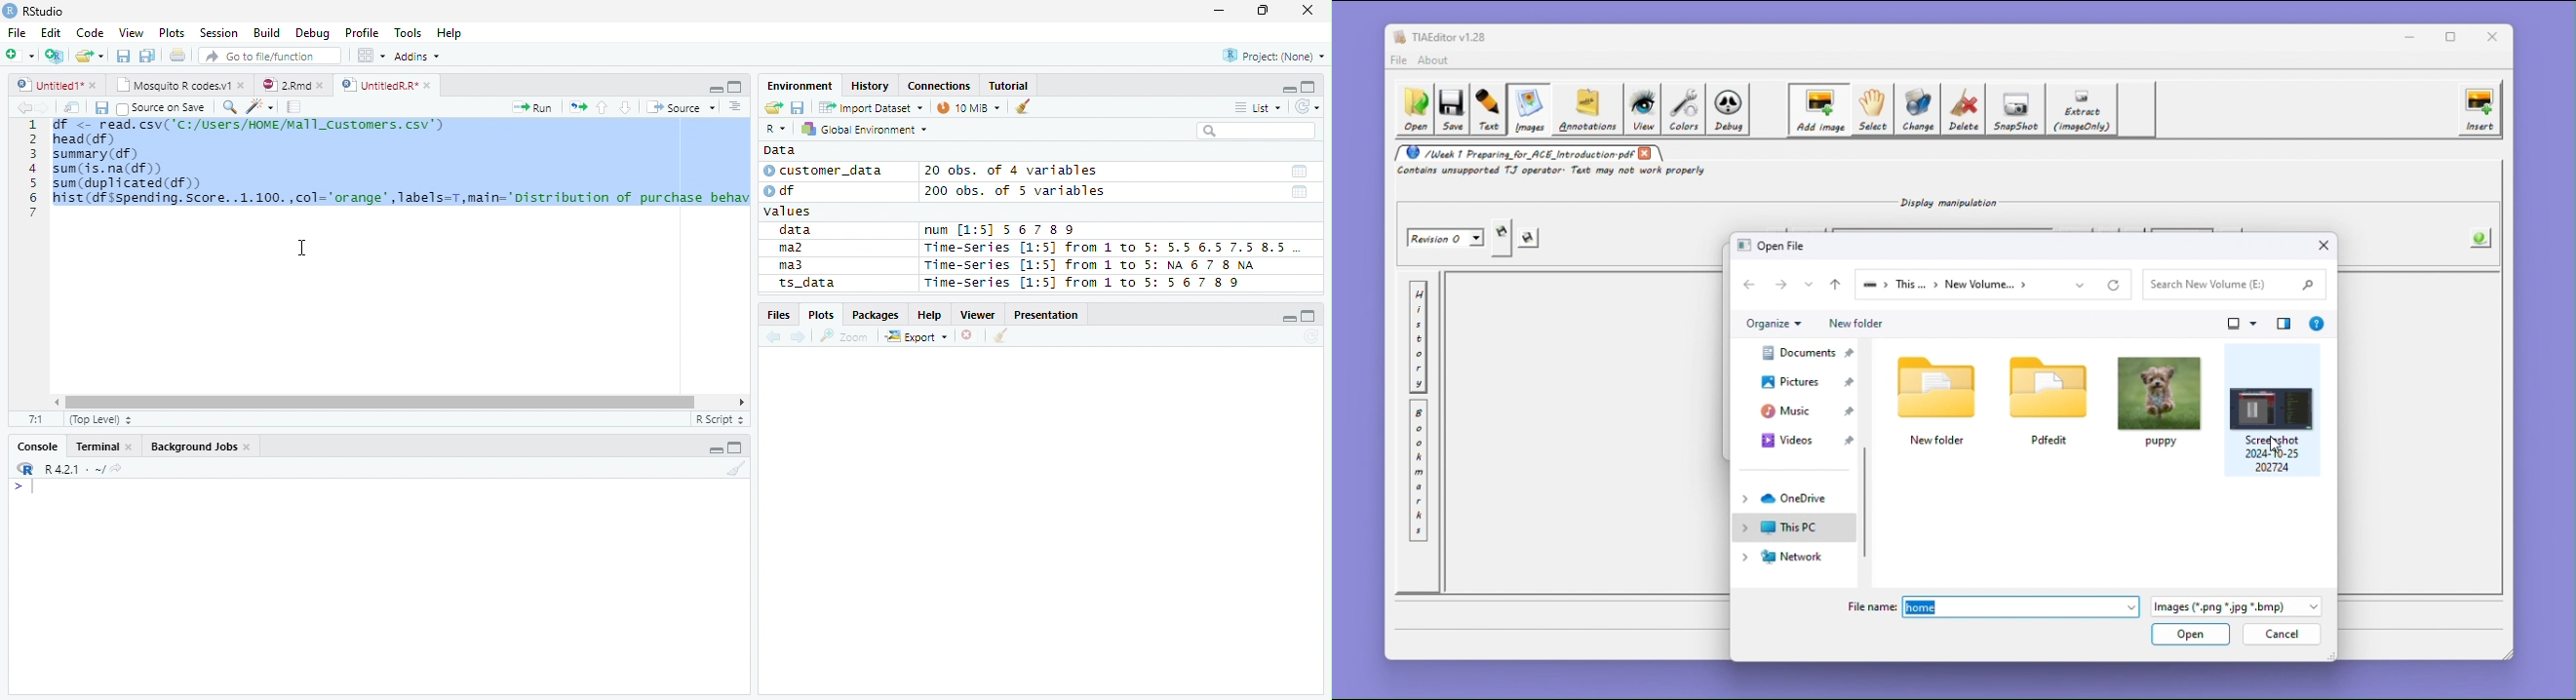  What do you see at coordinates (796, 250) in the screenshot?
I see `ma2` at bounding box center [796, 250].